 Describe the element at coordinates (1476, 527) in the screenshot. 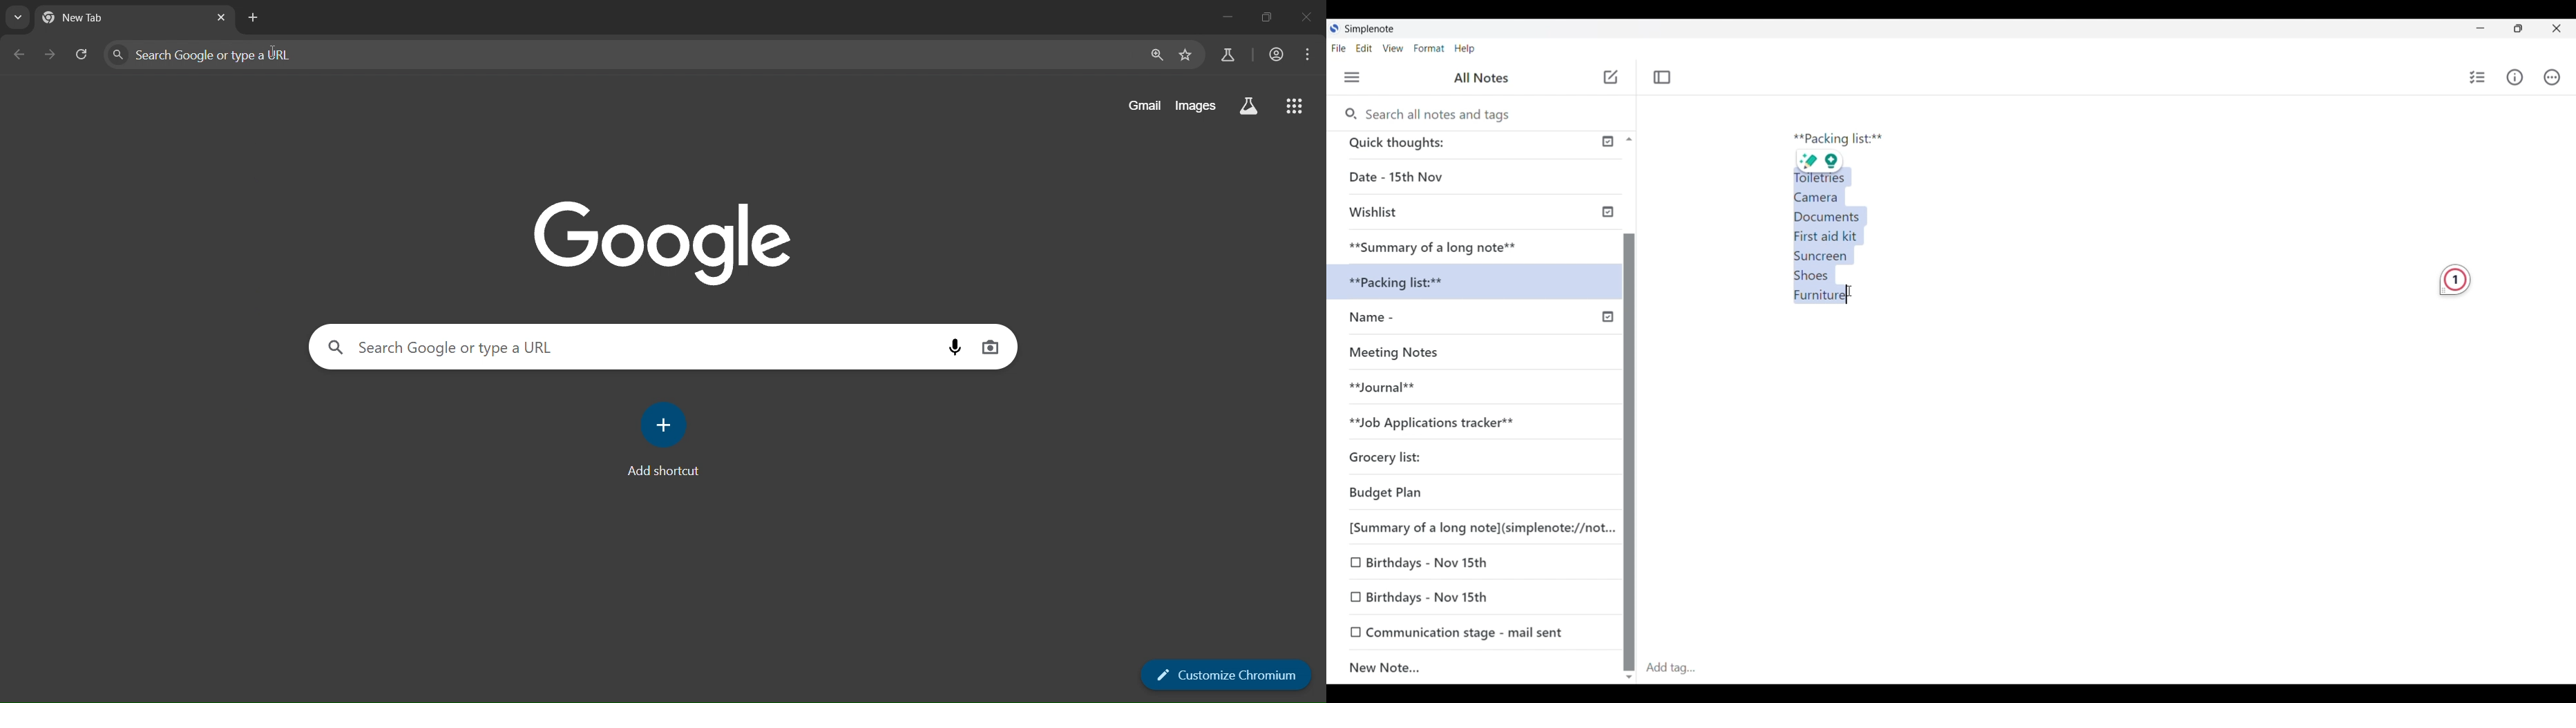

I see `[Summary of a long note](simplenote://not...` at that location.